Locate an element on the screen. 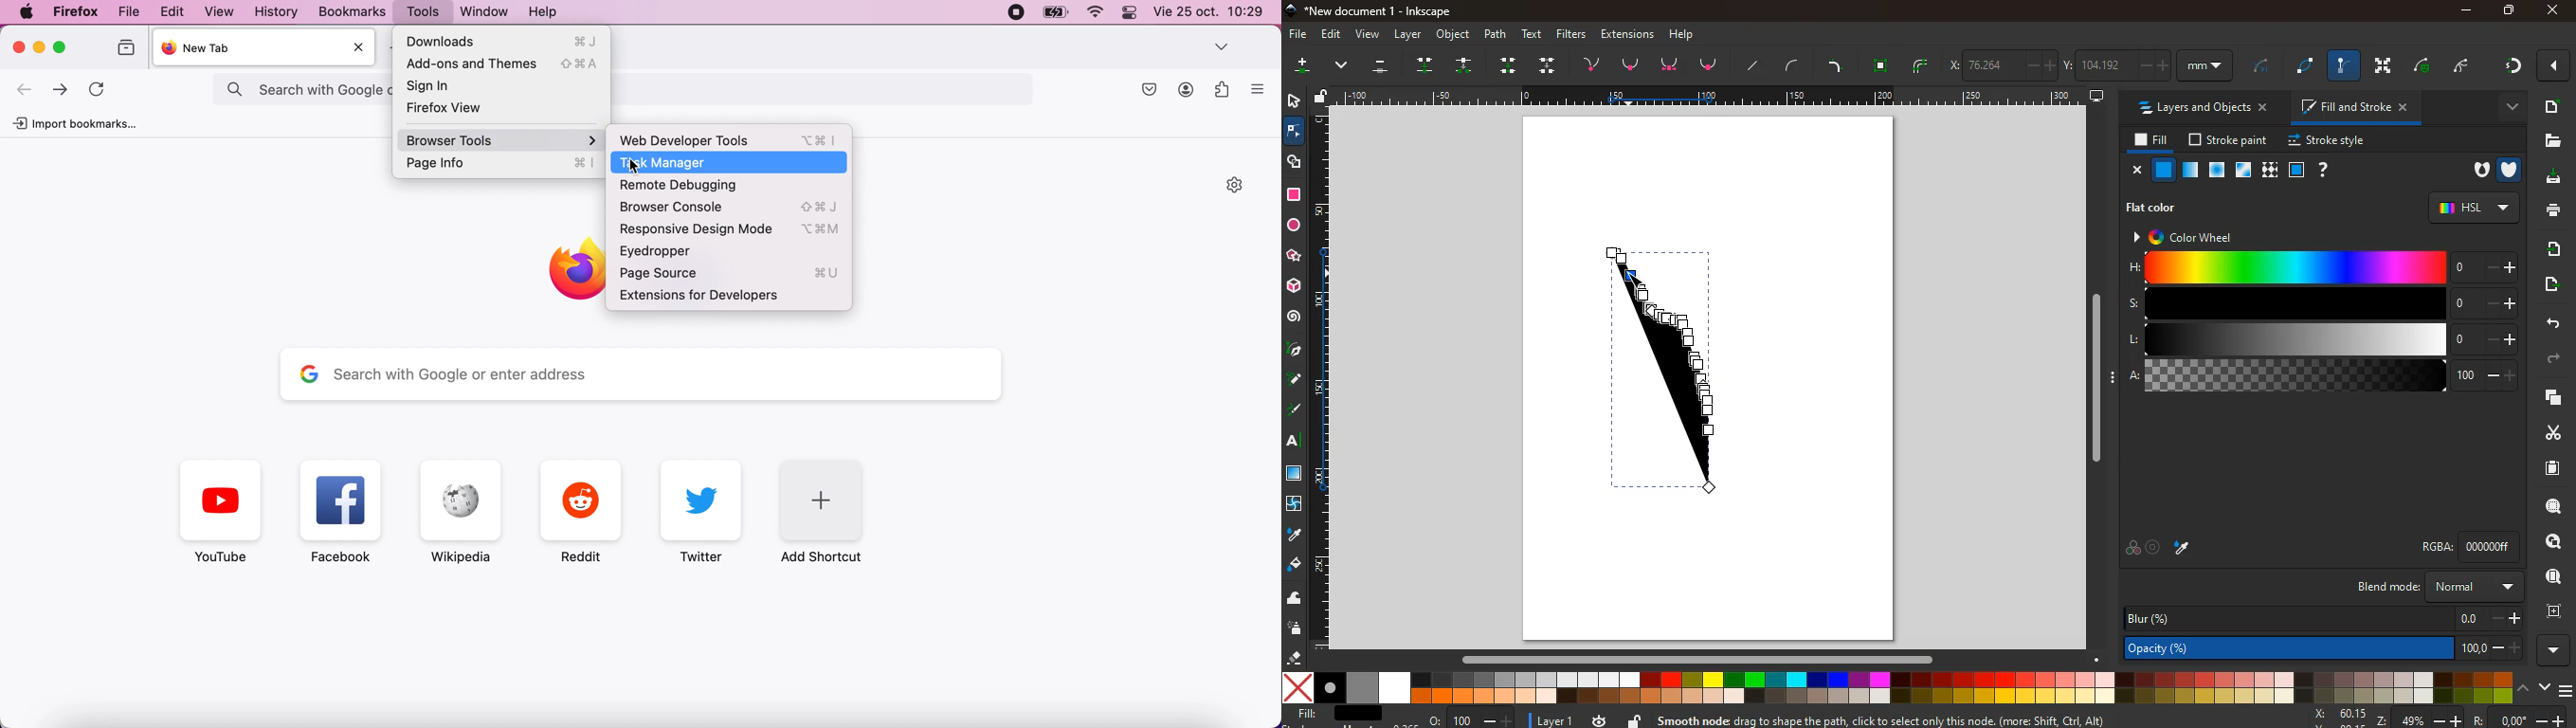  find is located at coordinates (2547, 542).